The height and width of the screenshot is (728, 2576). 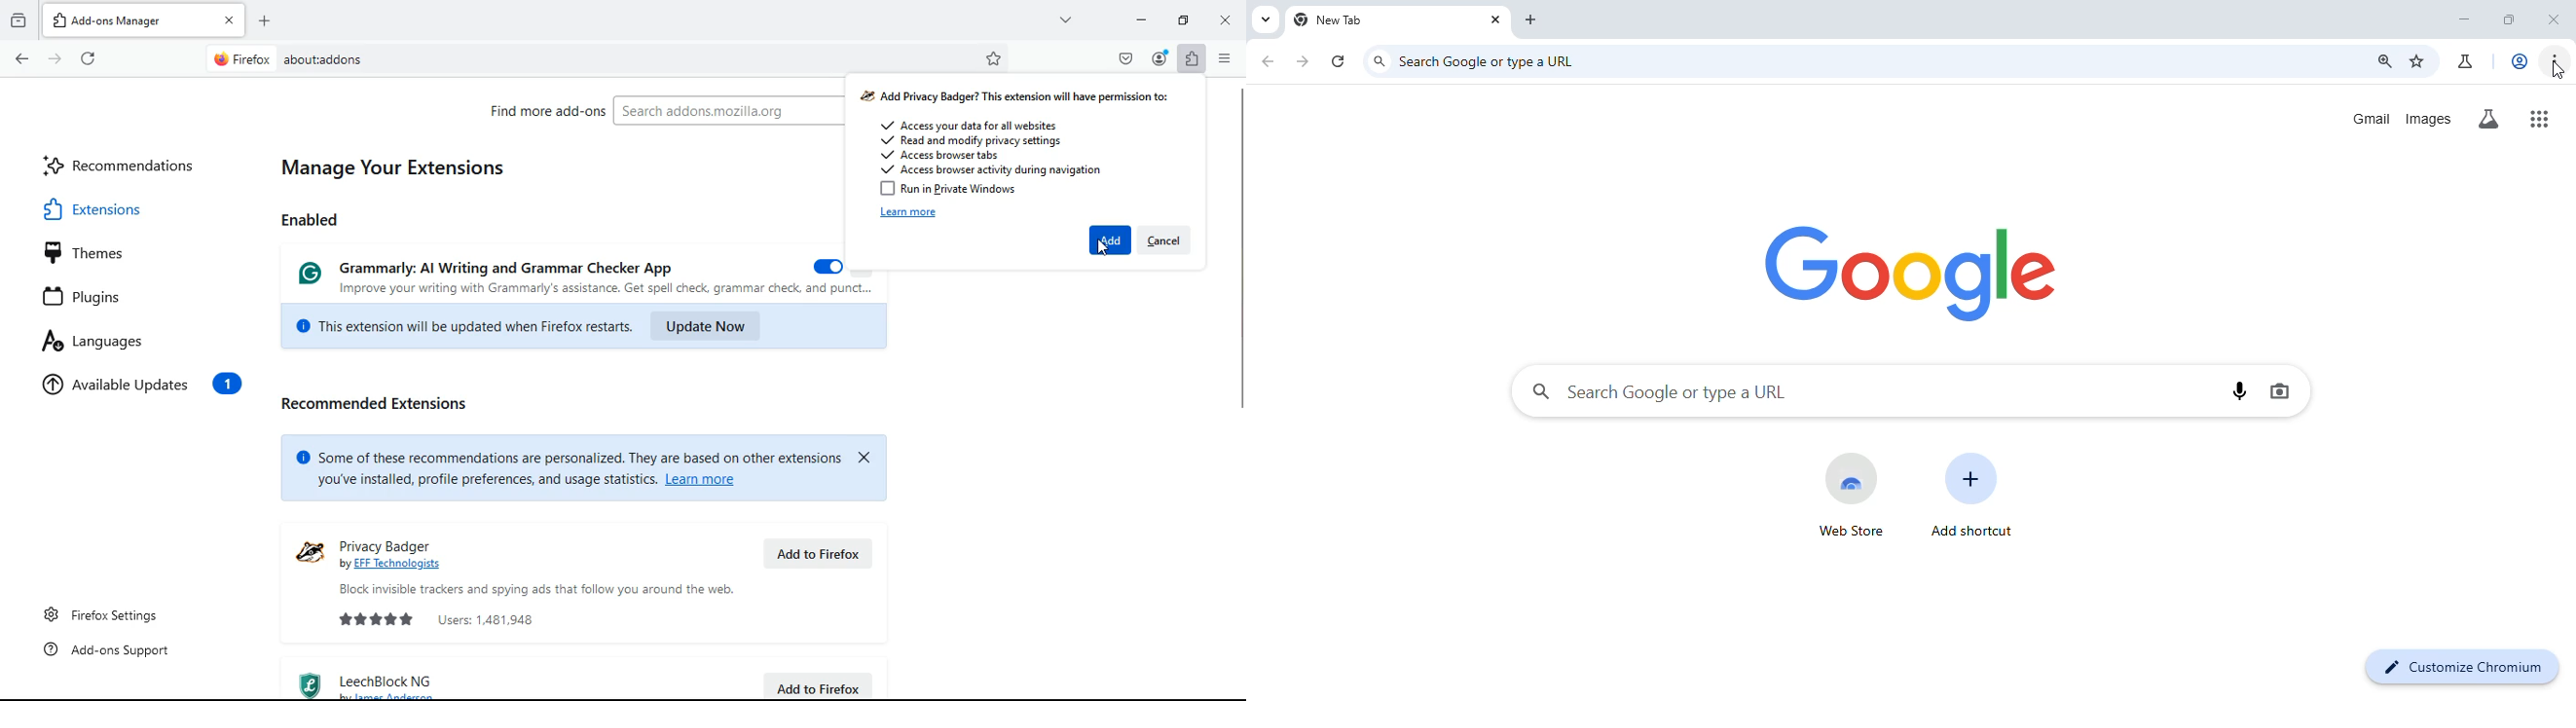 What do you see at coordinates (1166, 242) in the screenshot?
I see `cancel` at bounding box center [1166, 242].